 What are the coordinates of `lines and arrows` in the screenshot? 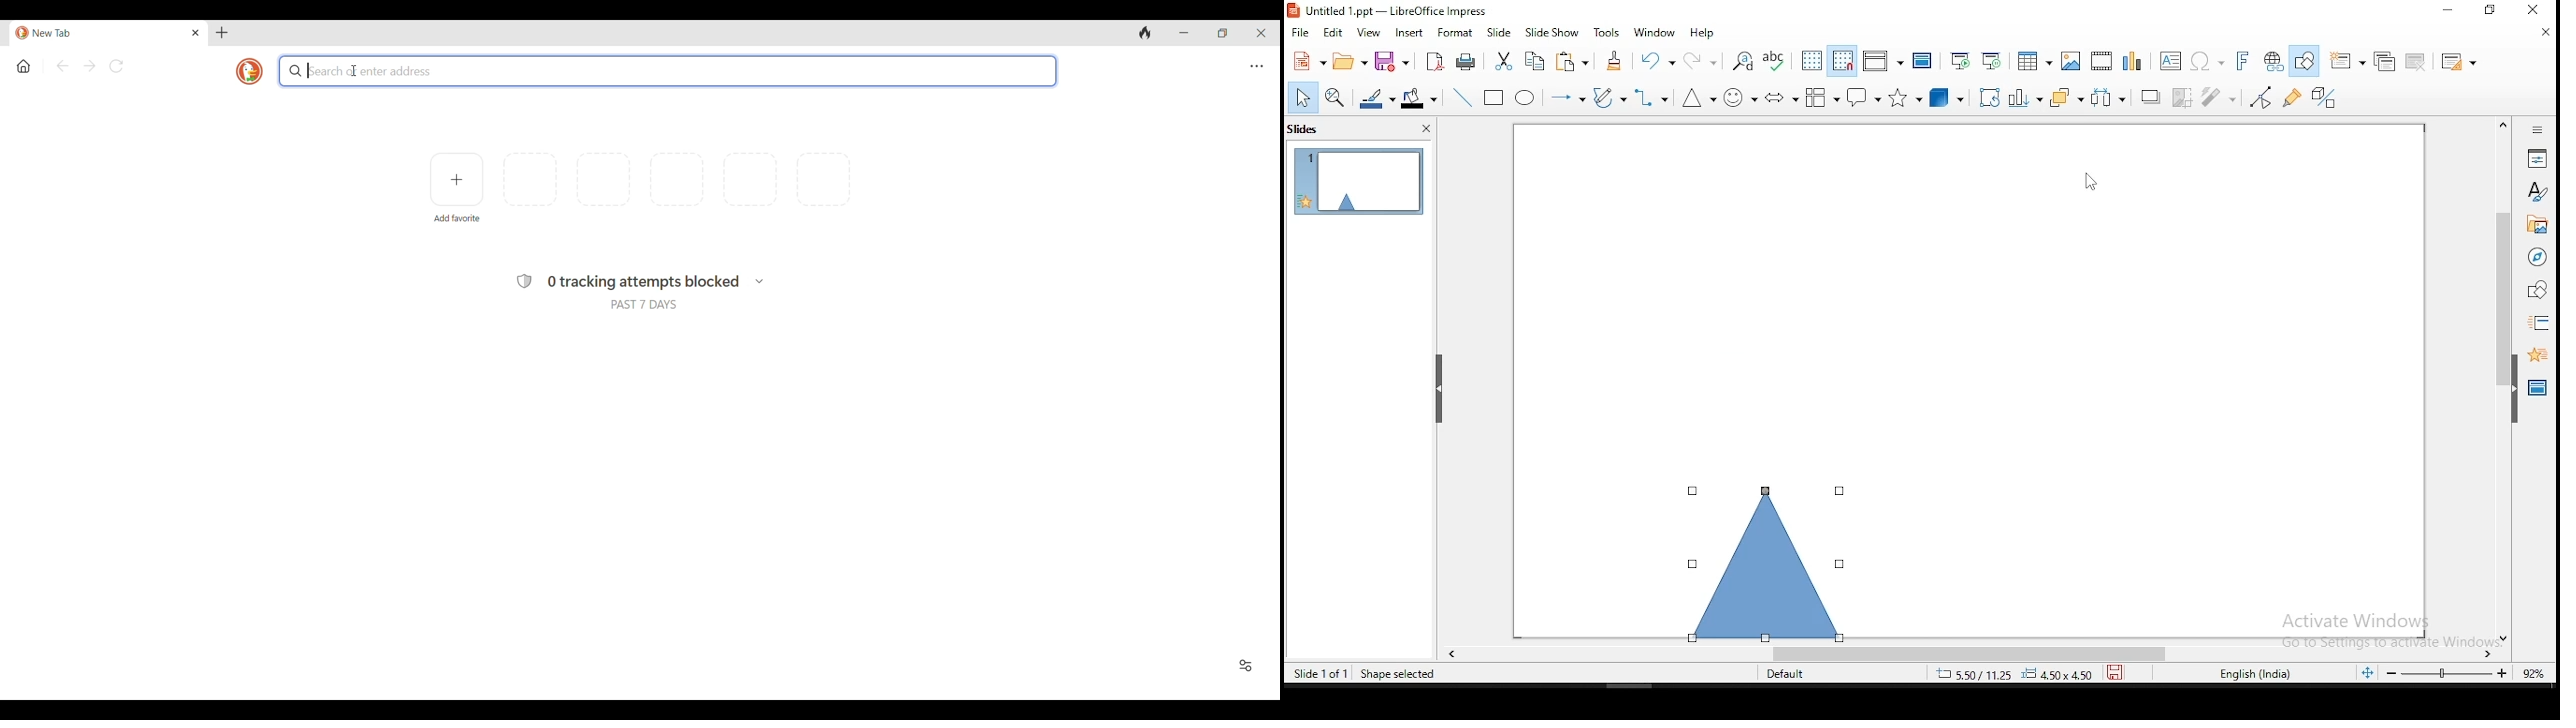 It's located at (1570, 99).